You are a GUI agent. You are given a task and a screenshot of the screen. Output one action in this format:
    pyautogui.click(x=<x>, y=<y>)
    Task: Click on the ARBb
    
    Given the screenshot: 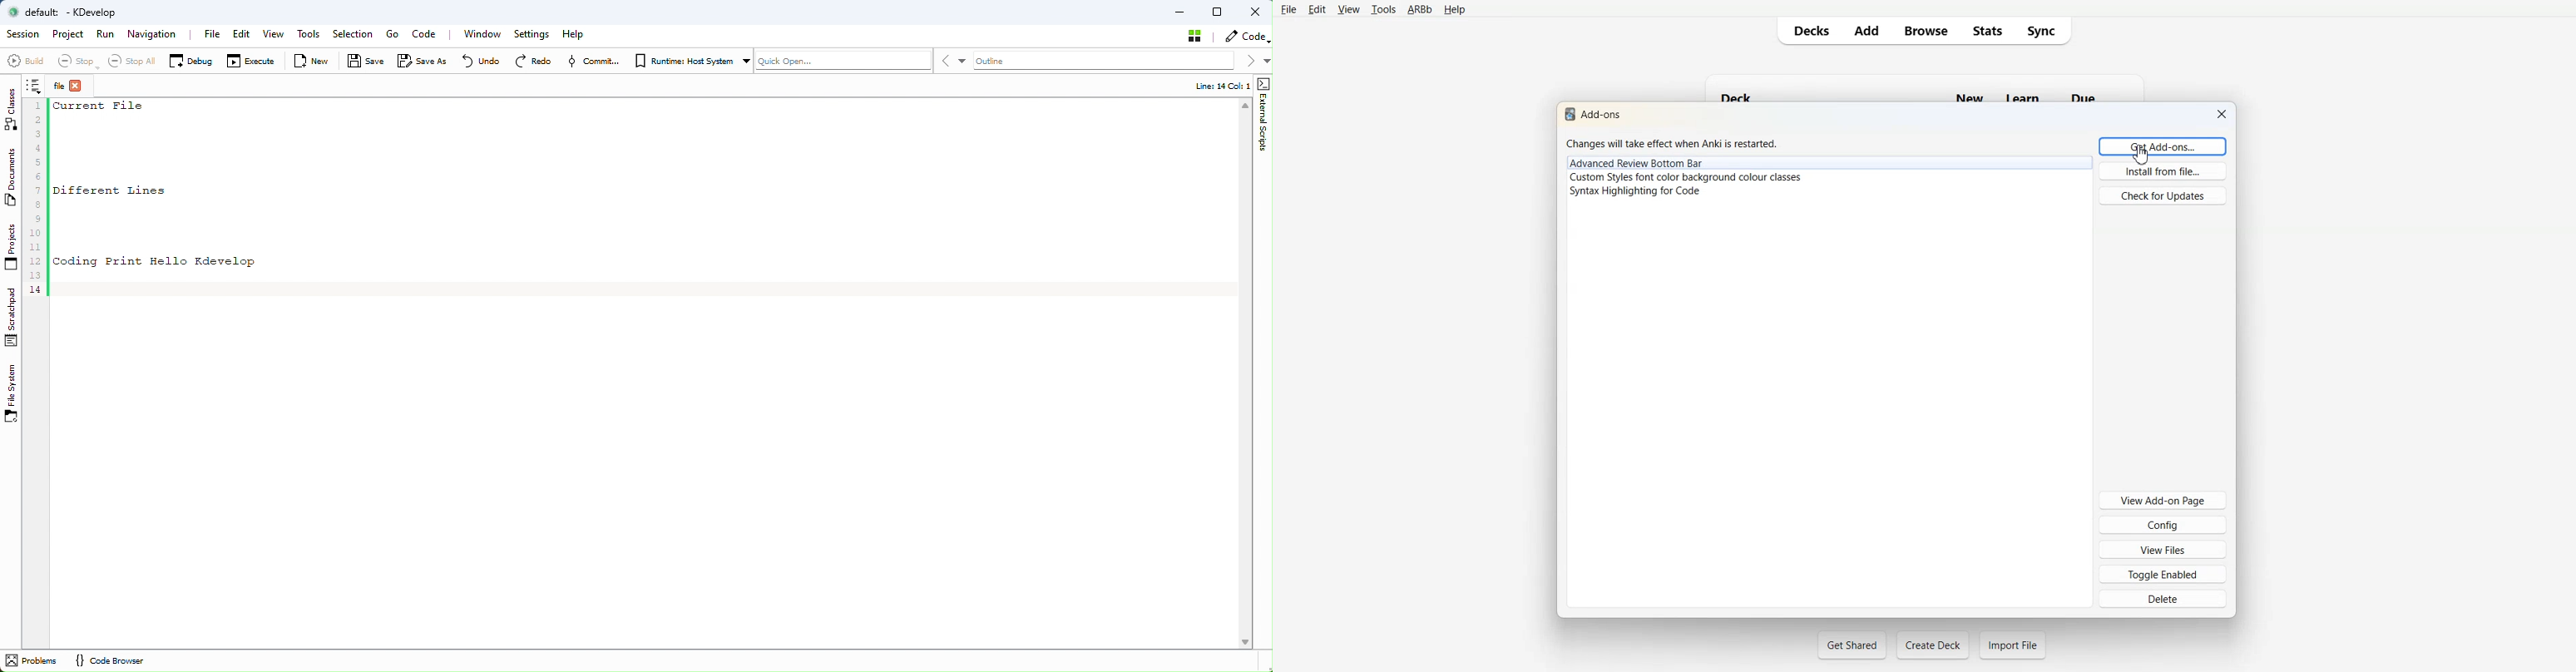 What is the action you would take?
    pyautogui.click(x=1419, y=8)
    